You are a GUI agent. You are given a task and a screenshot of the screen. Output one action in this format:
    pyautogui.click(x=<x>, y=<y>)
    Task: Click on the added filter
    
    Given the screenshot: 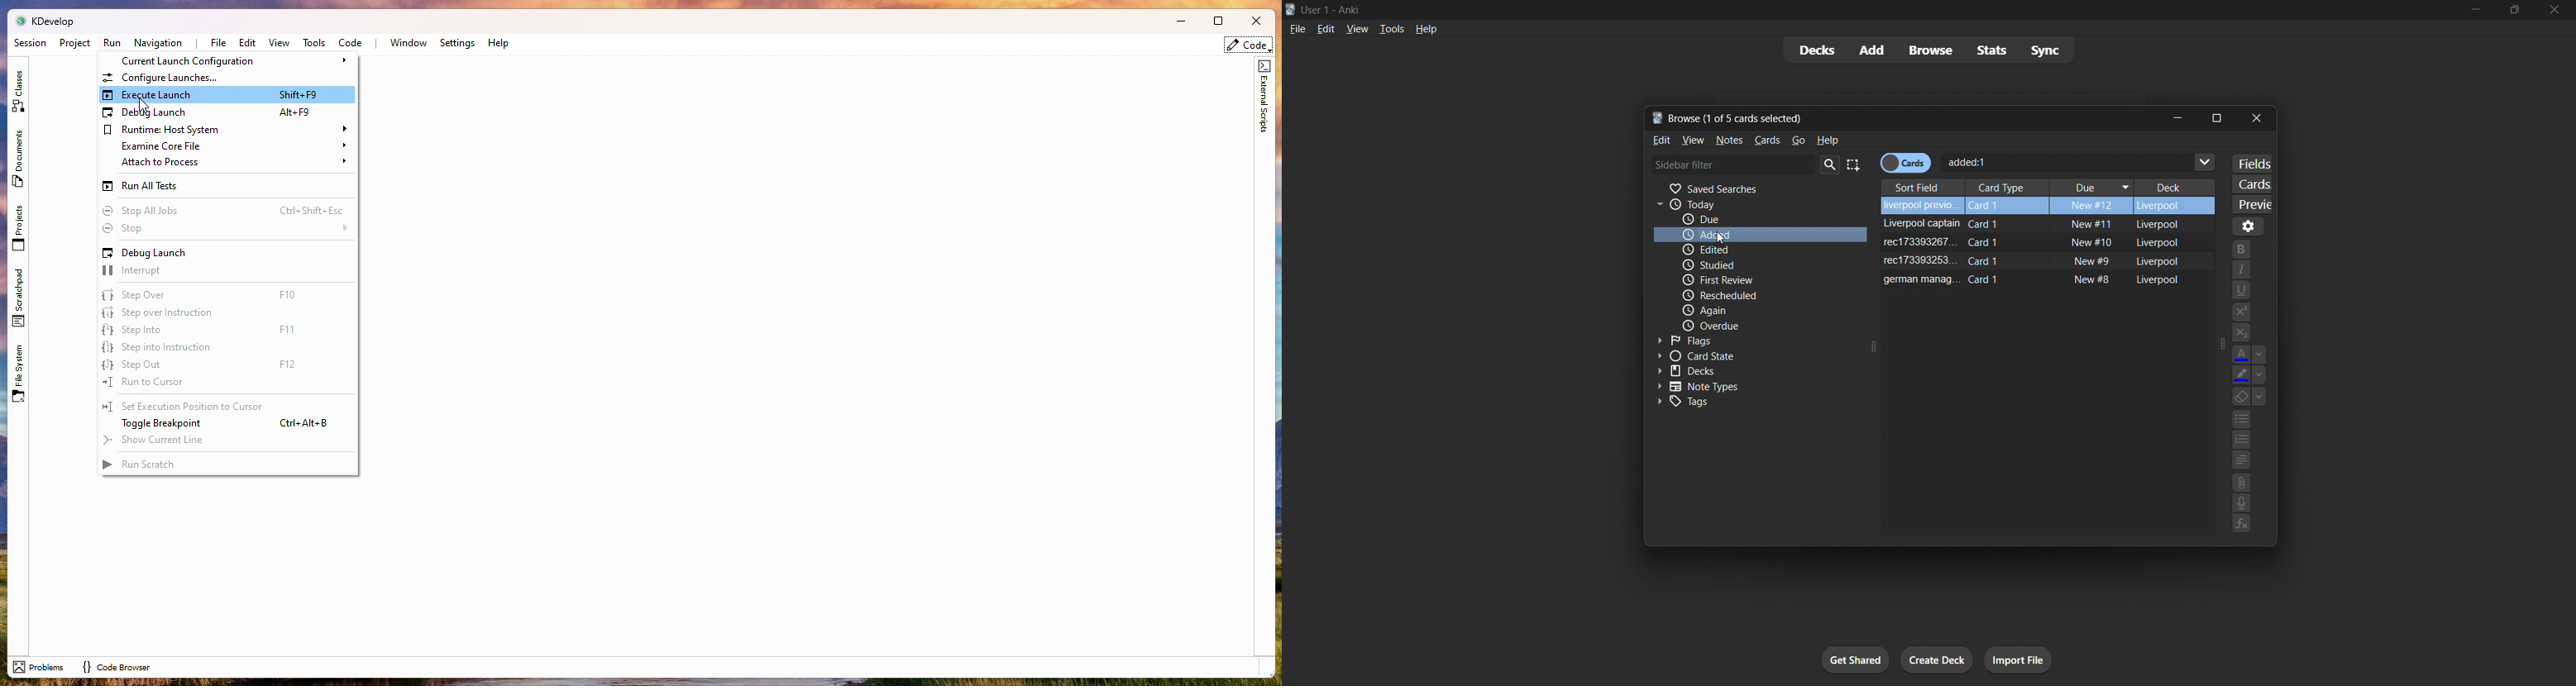 What is the action you would take?
    pyautogui.click(x=1759, y=234)
    